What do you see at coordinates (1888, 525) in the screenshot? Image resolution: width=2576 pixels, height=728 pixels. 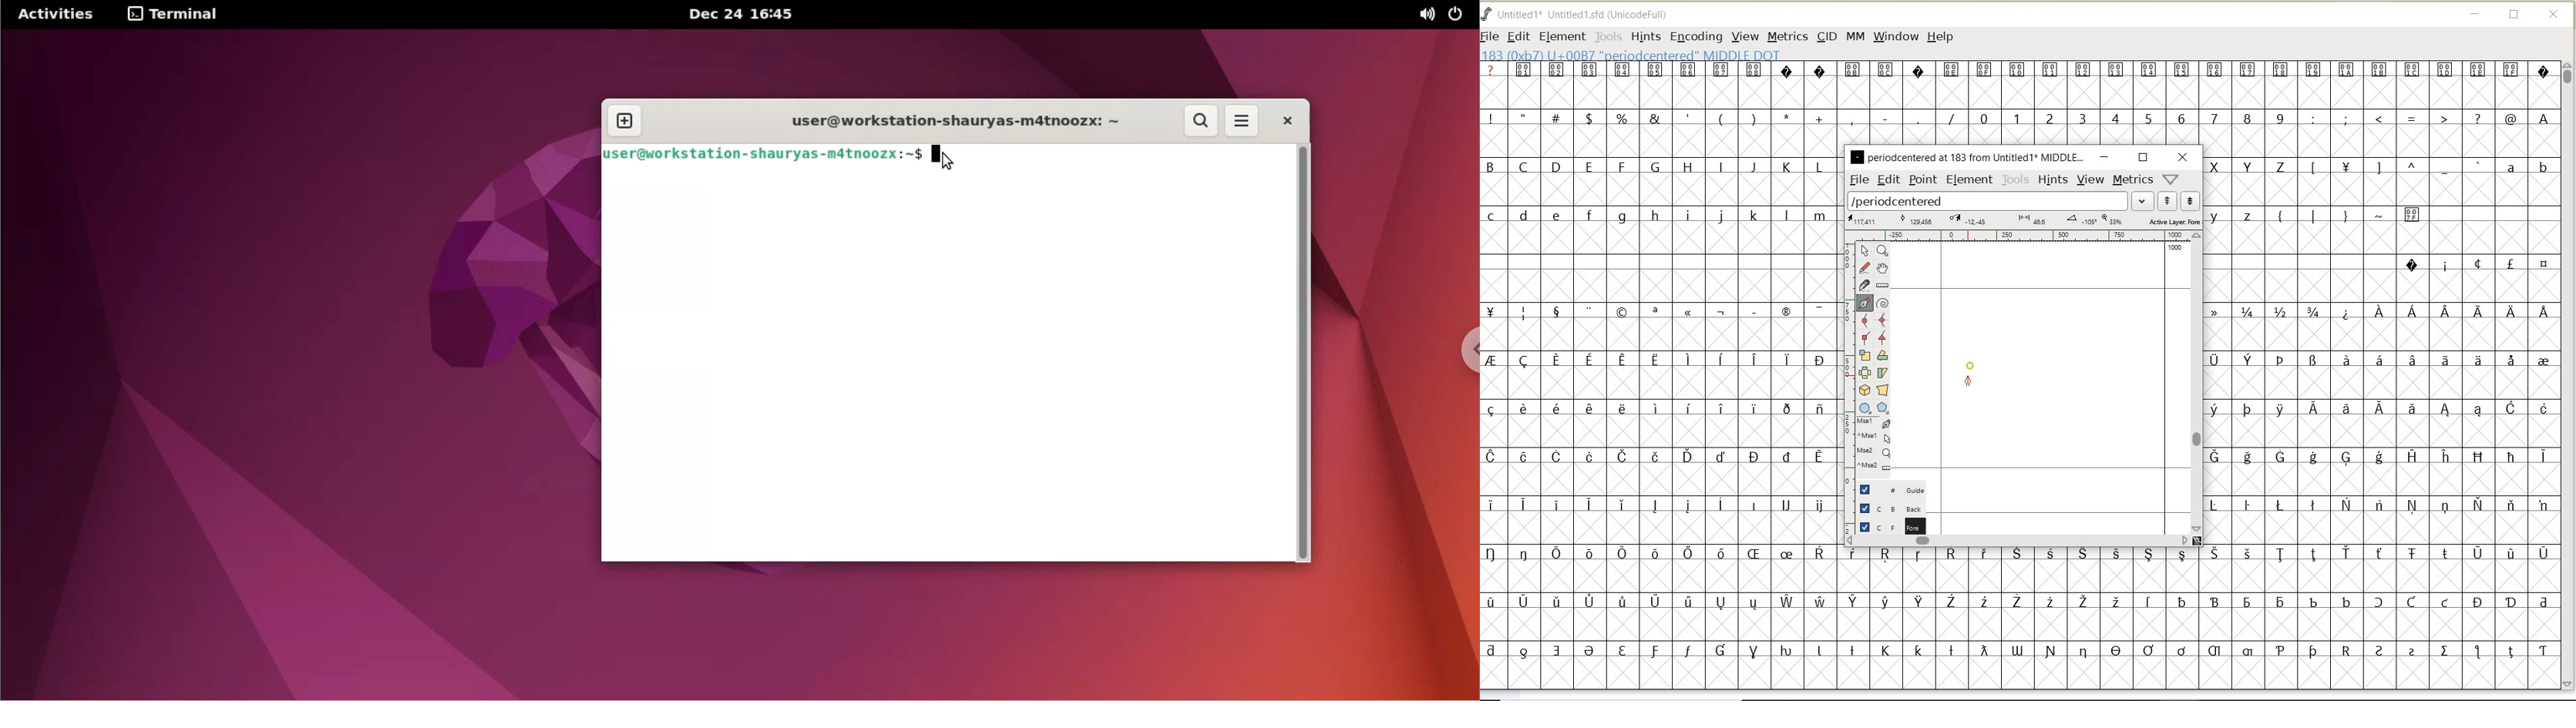 I see `foreground` at bounding box center [1888, 525].